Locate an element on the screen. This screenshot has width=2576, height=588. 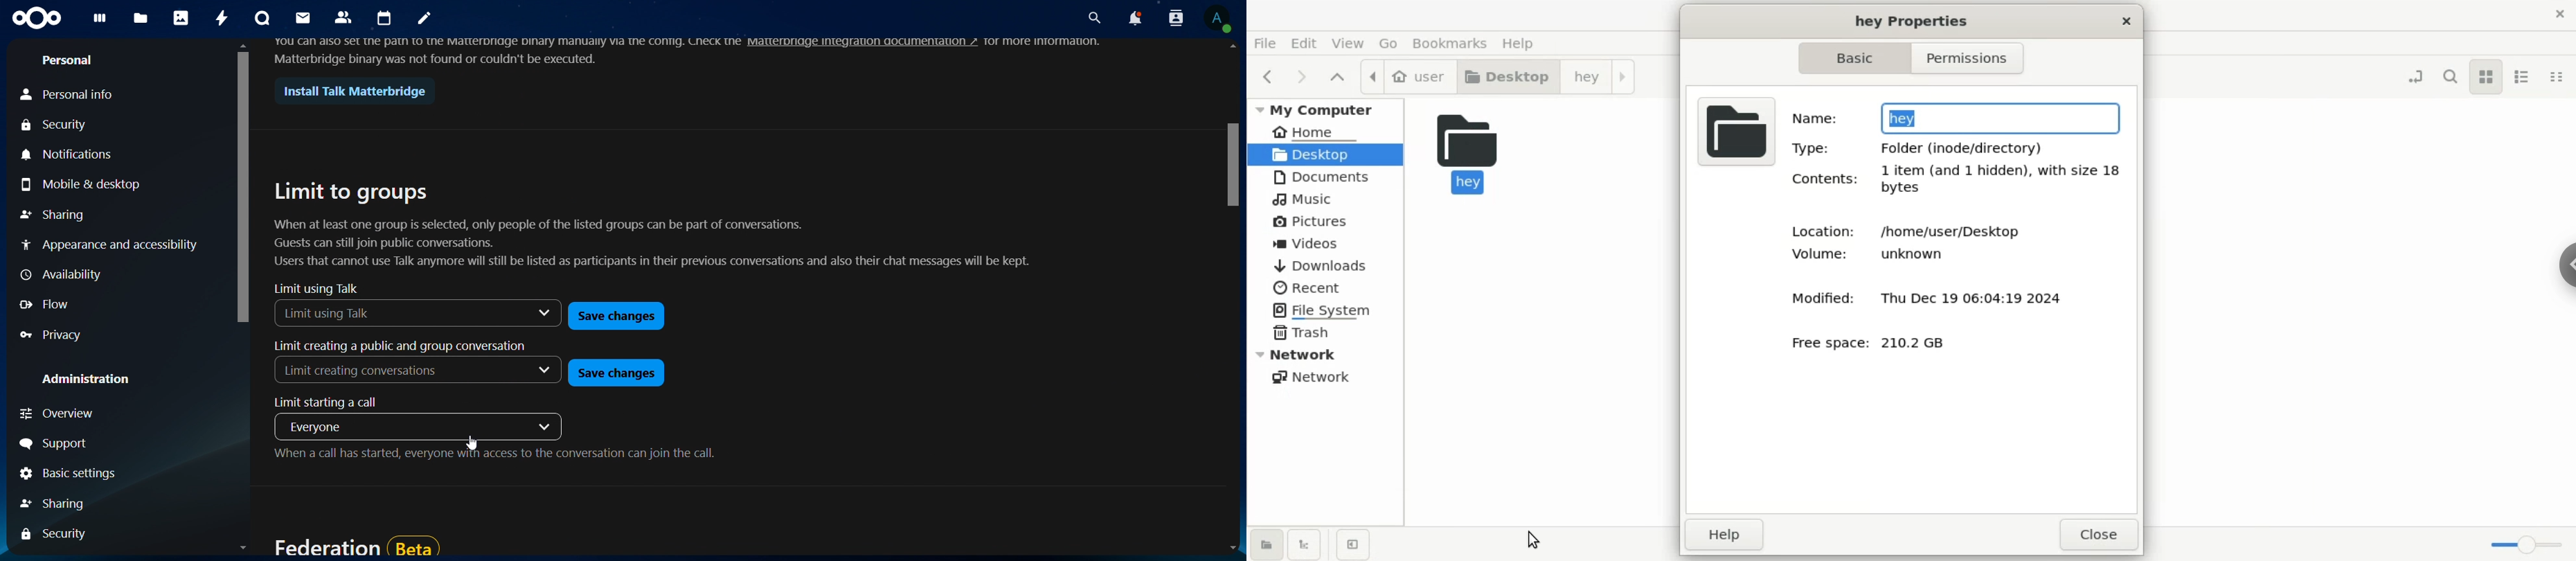
Flow is located at coordinates (49, 306).